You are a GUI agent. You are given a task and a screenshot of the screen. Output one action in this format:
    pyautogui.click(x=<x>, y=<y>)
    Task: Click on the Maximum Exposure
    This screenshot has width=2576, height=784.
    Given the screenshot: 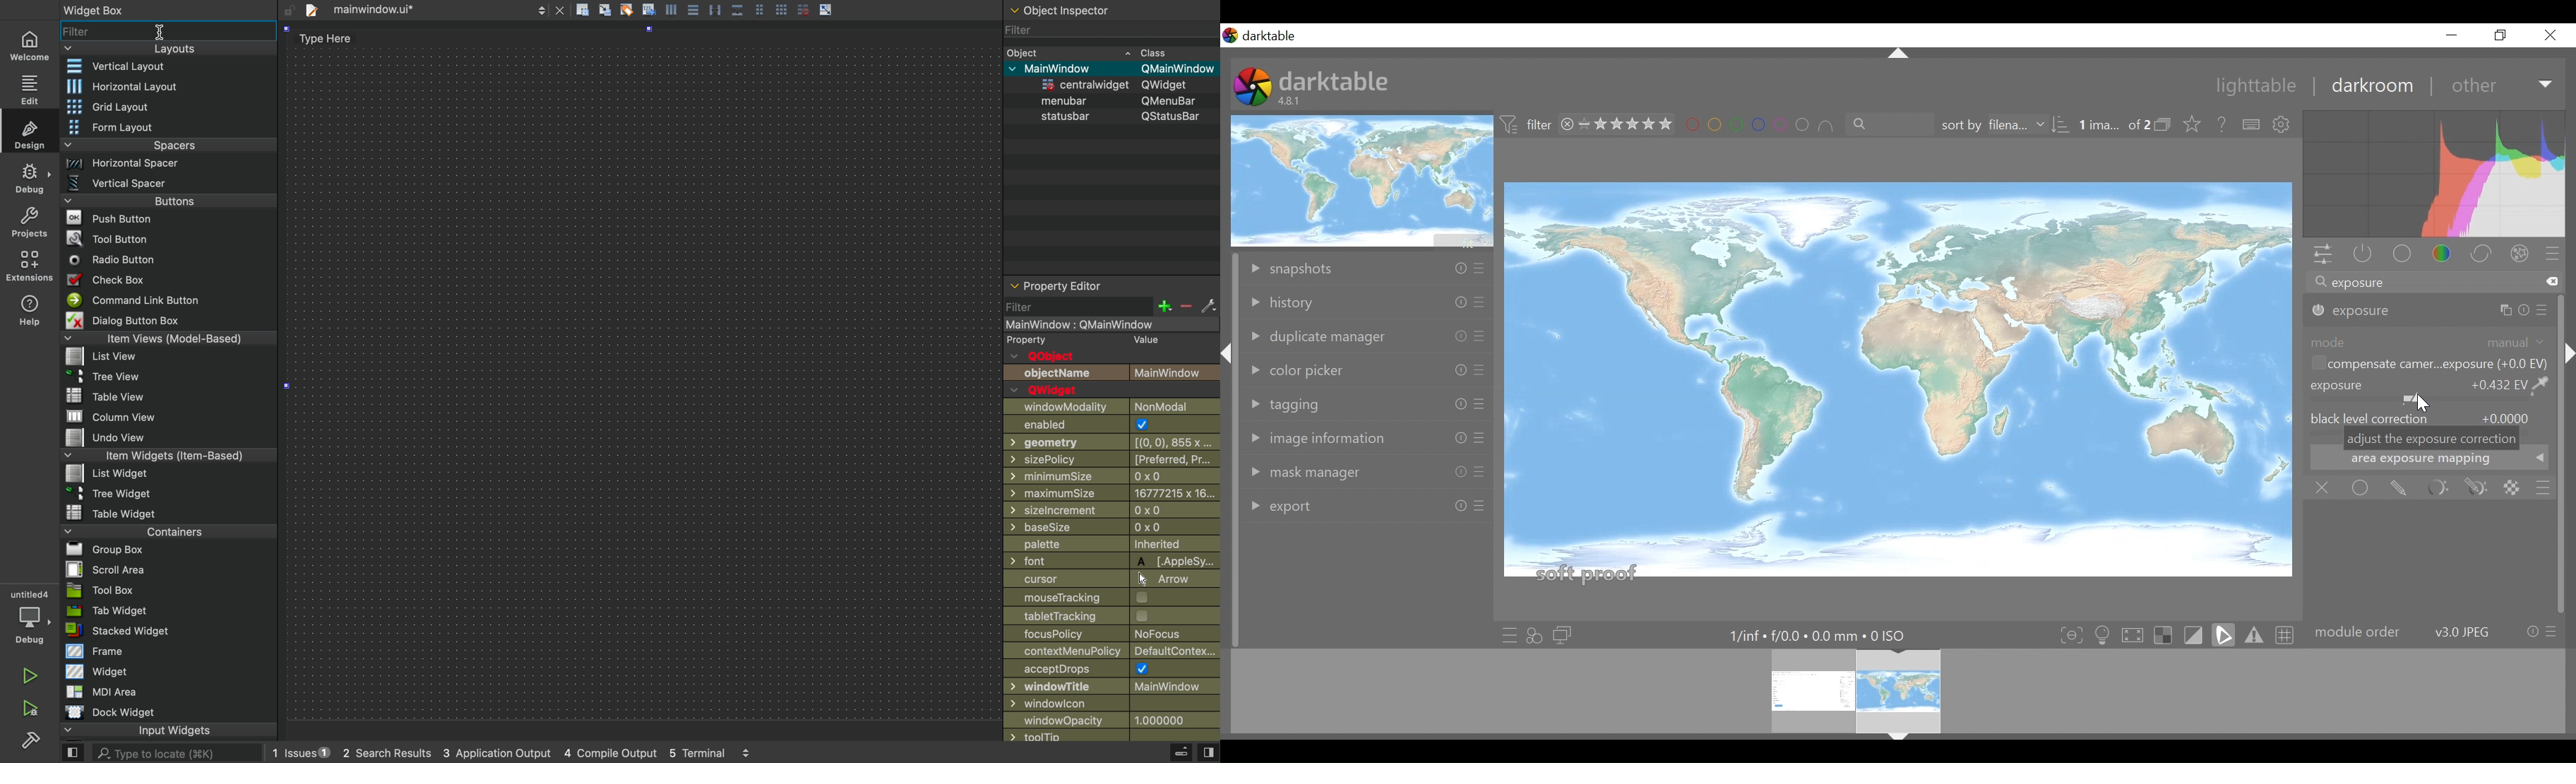 What is the action you would take?
    pyautogui.click(x=1824, y=636)
    